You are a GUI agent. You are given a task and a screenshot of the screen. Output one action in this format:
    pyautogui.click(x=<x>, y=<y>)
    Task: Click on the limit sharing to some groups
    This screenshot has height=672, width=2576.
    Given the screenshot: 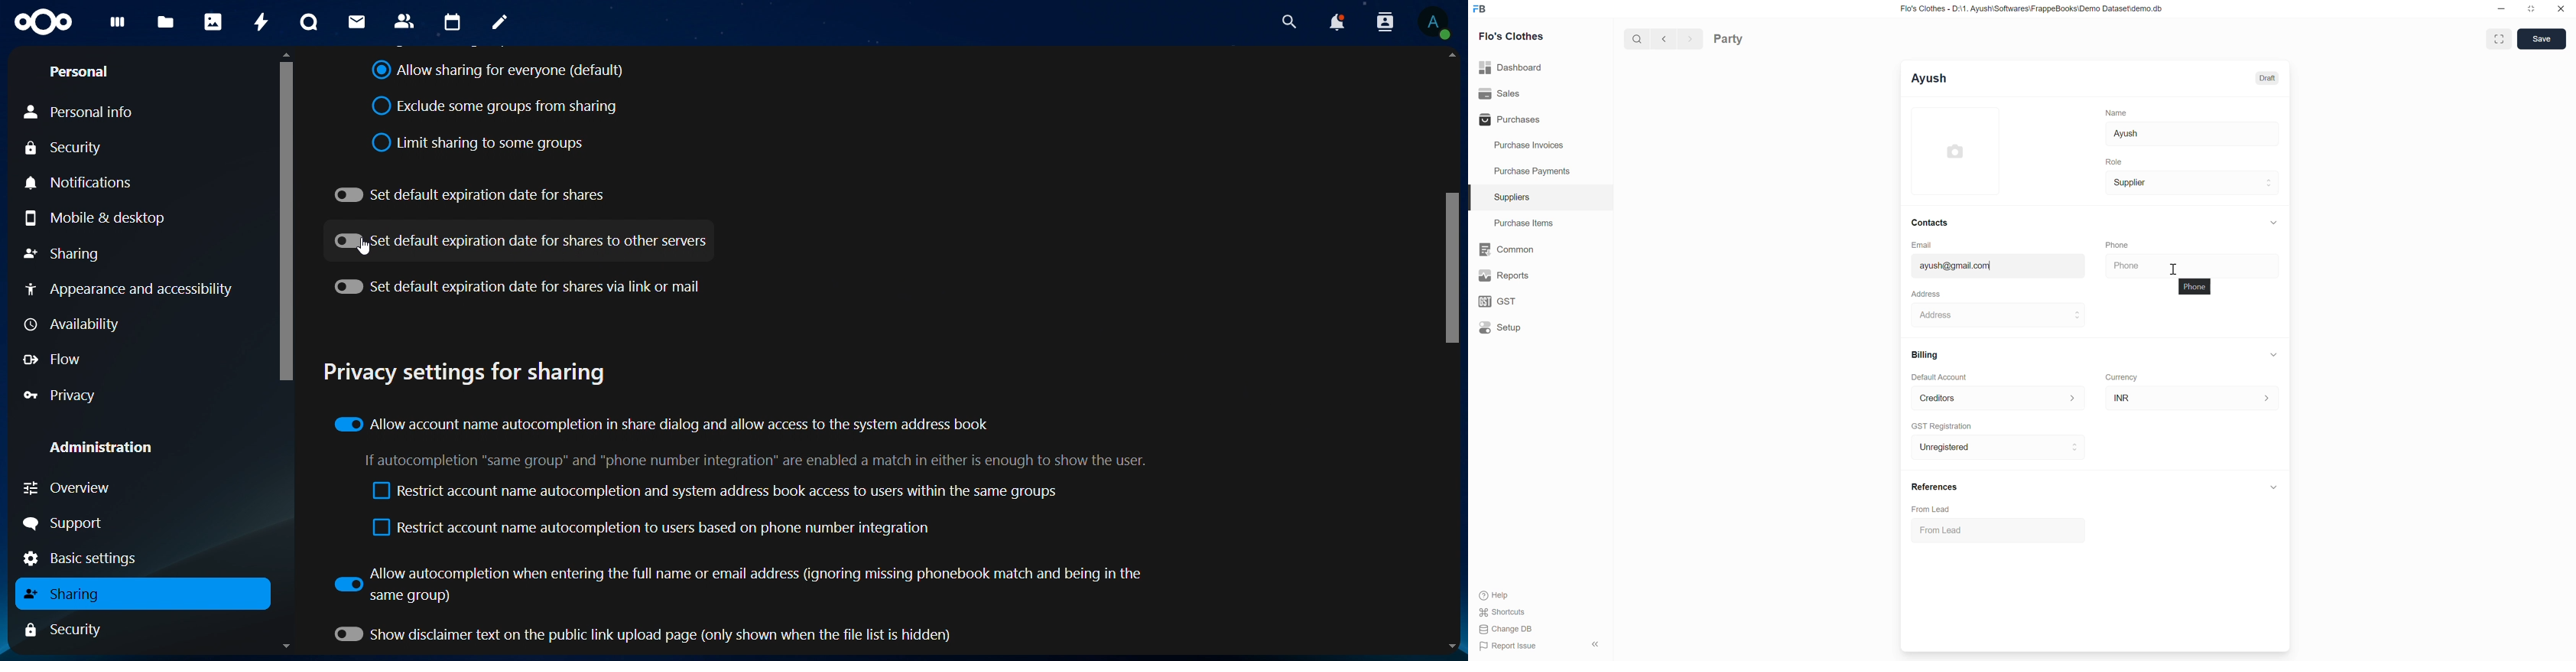 What is the action you would take?
    pyautogui.click(x=478, y=142)
    